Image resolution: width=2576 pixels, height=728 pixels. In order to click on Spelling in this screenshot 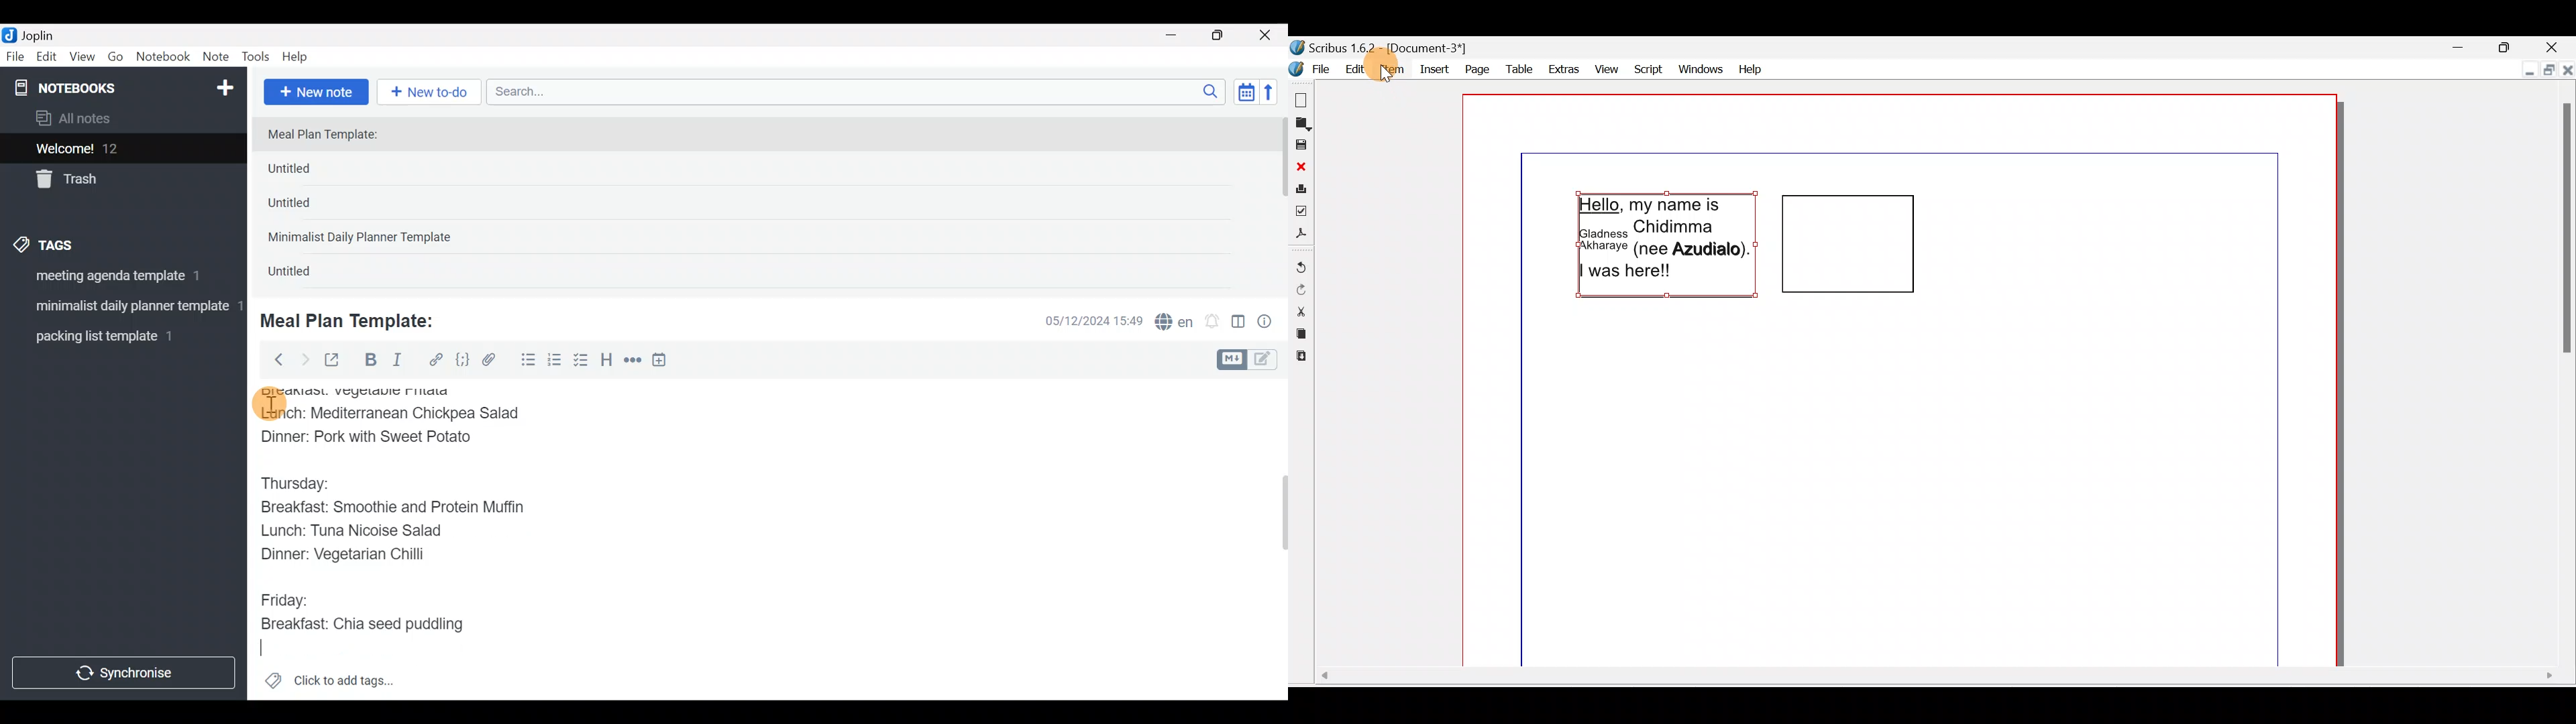, I will do `click(1175, 323)`.